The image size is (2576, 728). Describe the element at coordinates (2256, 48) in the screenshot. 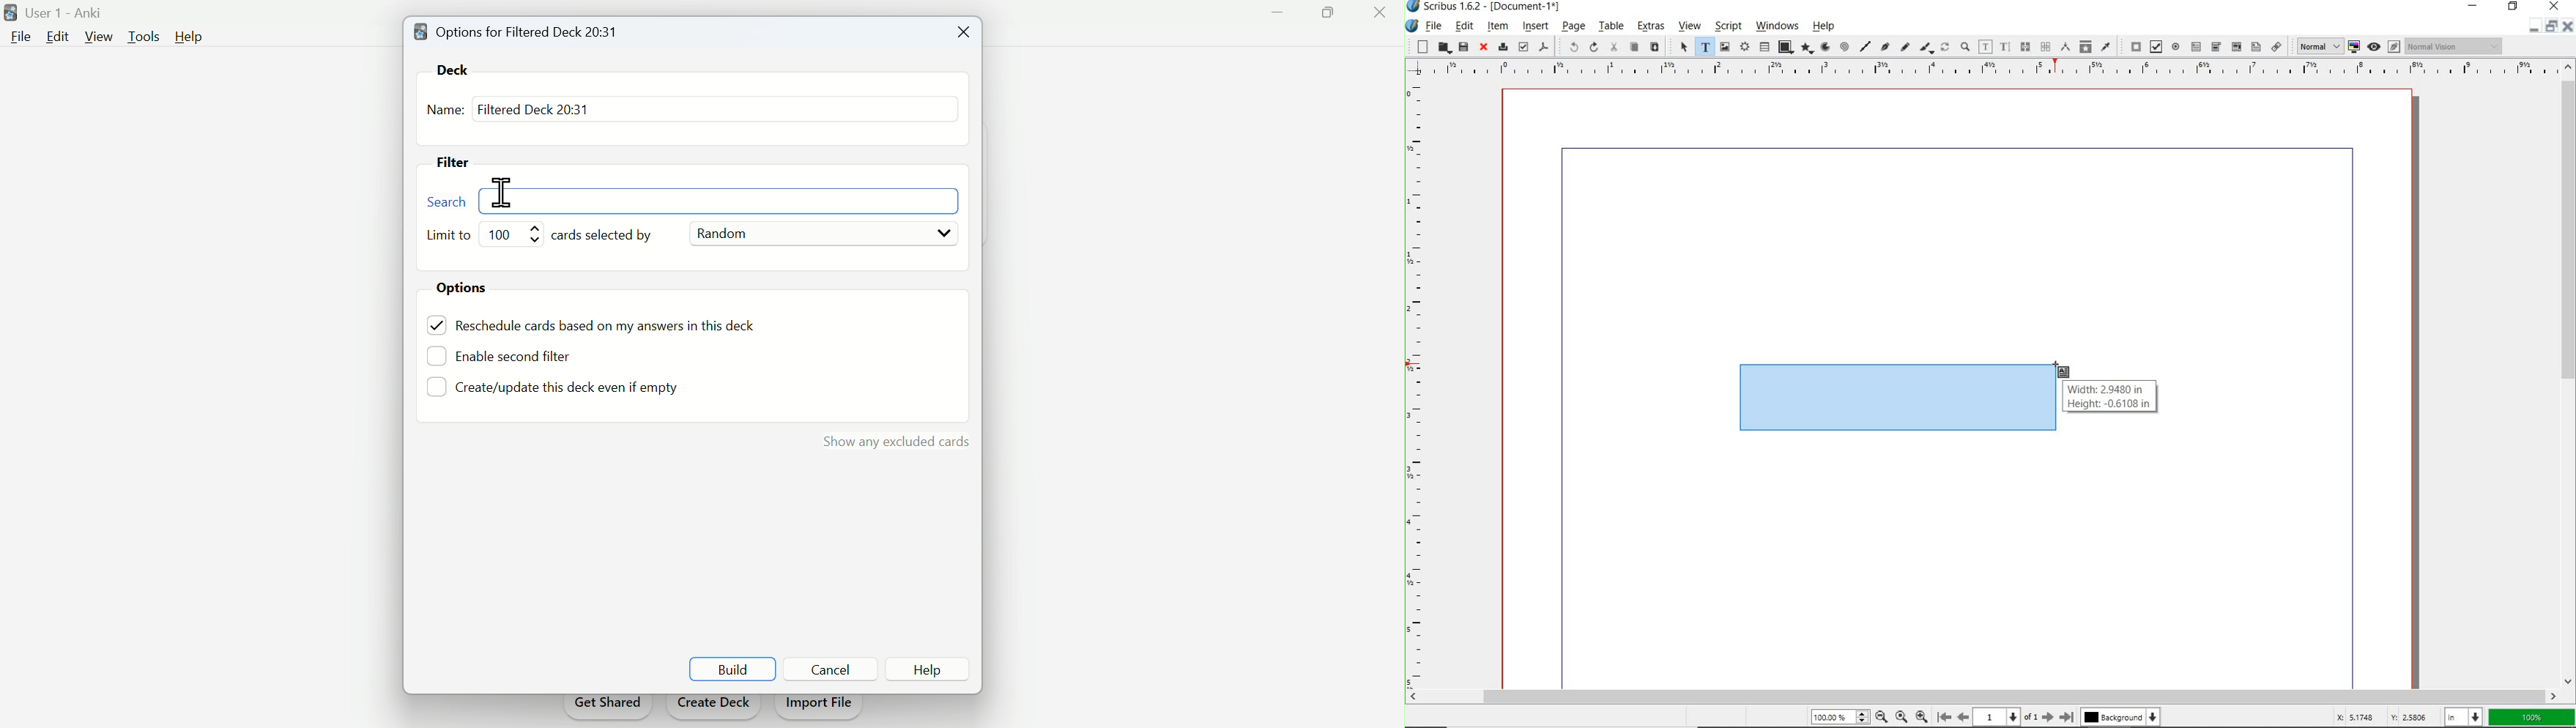

I see `Text annotation` at that location.